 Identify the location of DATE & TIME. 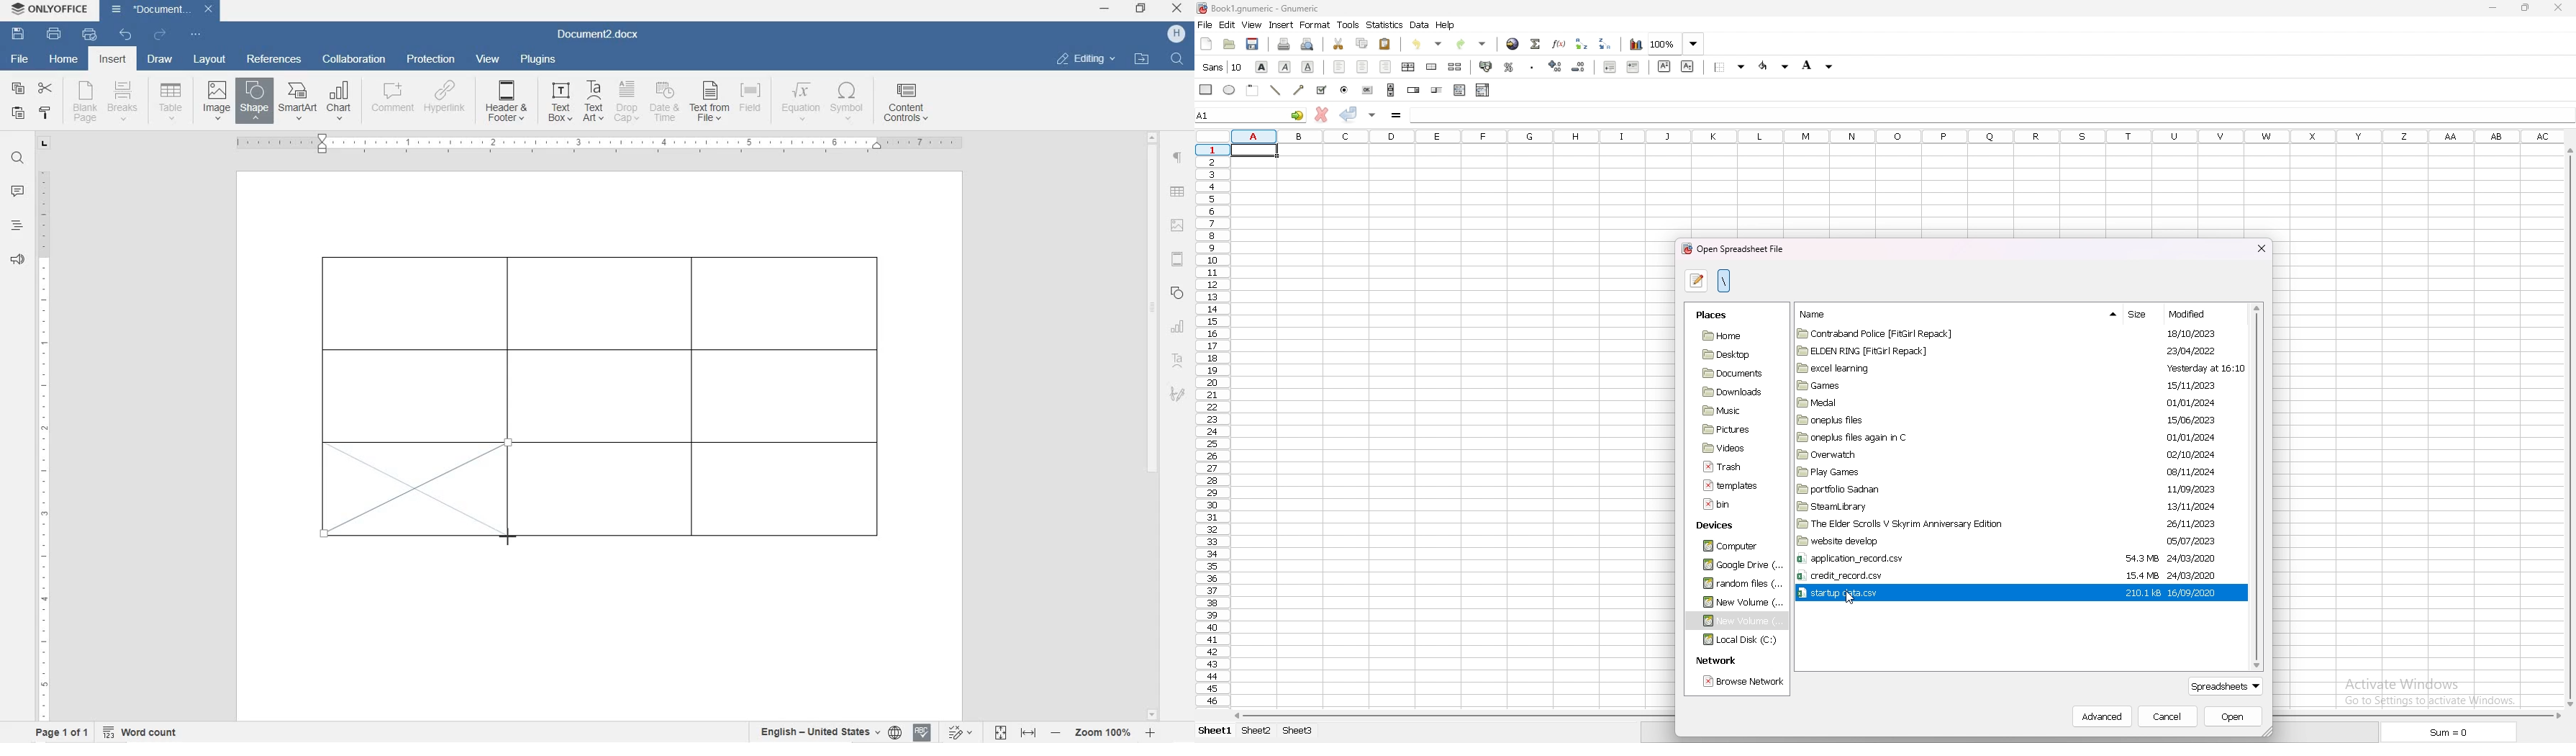
(667, 103).